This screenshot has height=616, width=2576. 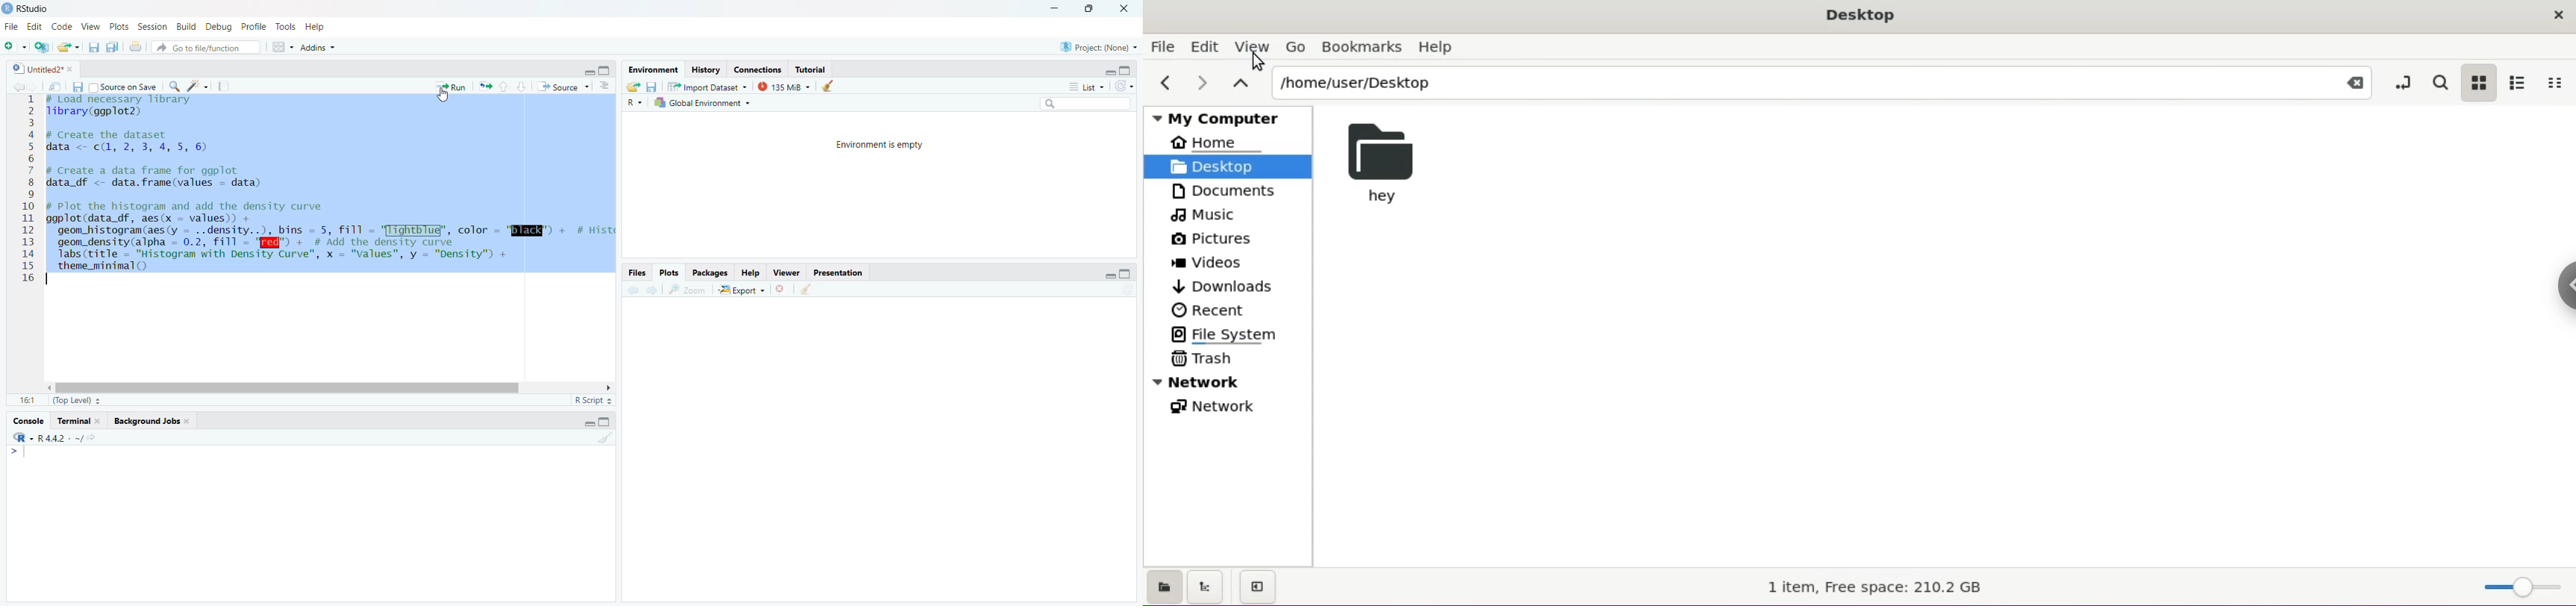 I want to click on Build, so click(x=185, y=26).